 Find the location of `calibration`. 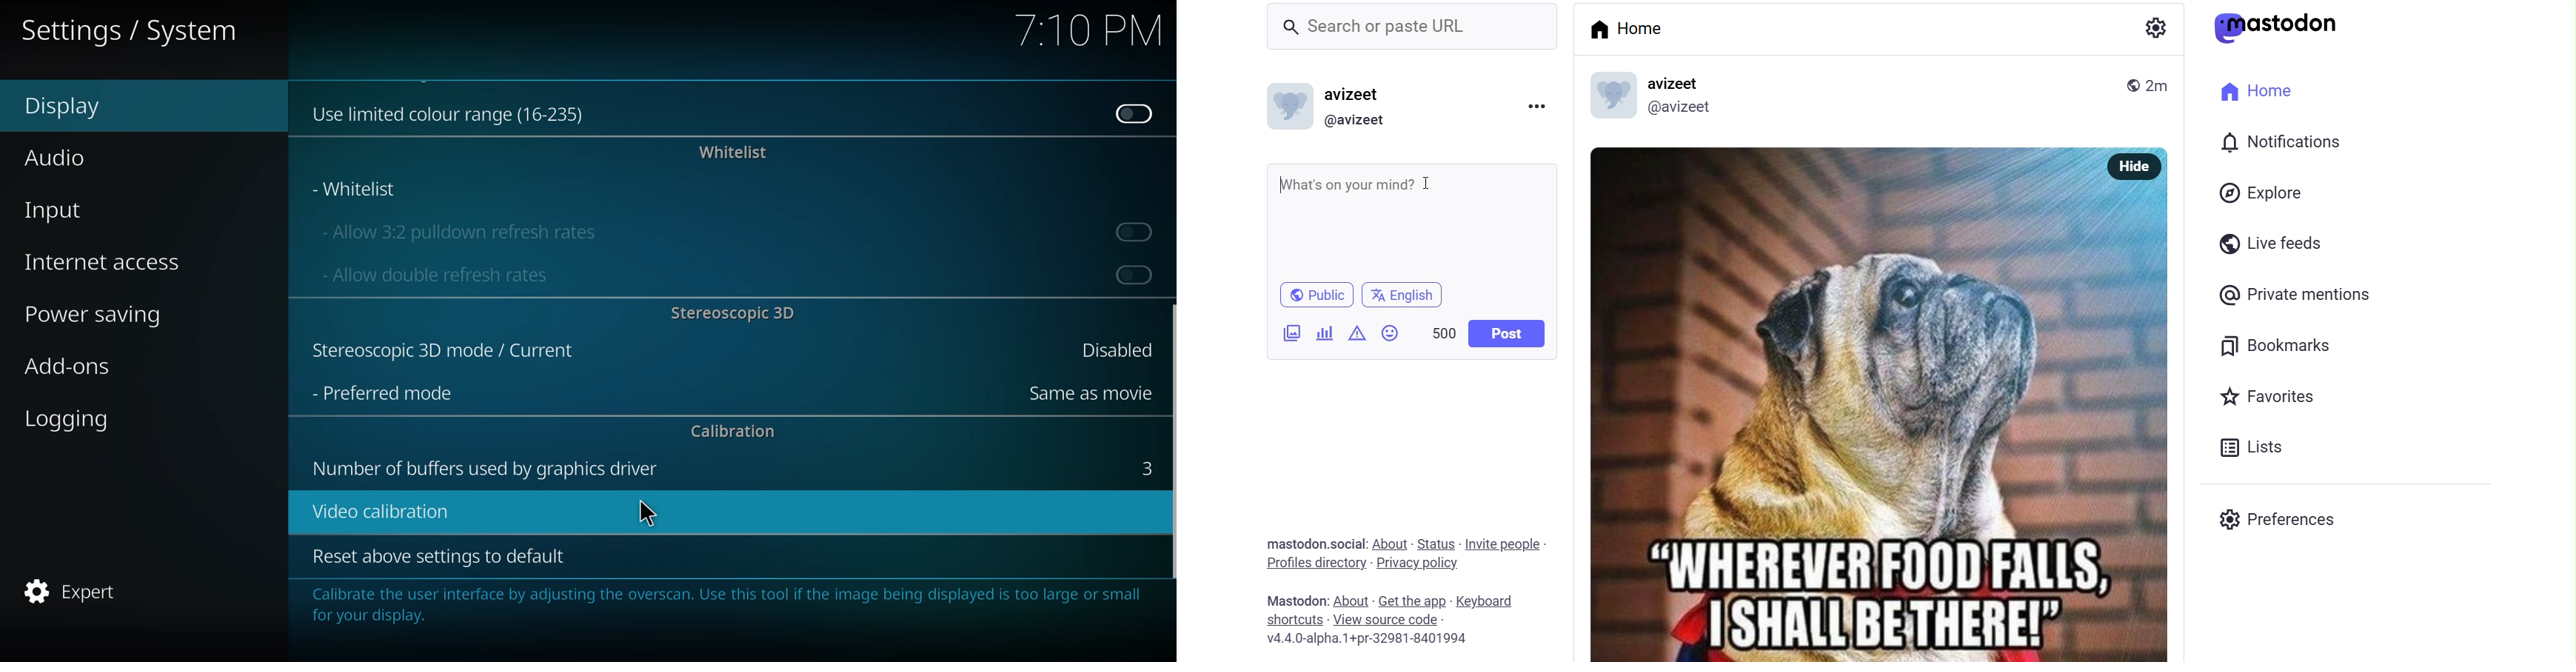

calibration is located at coordinates (732, 432).